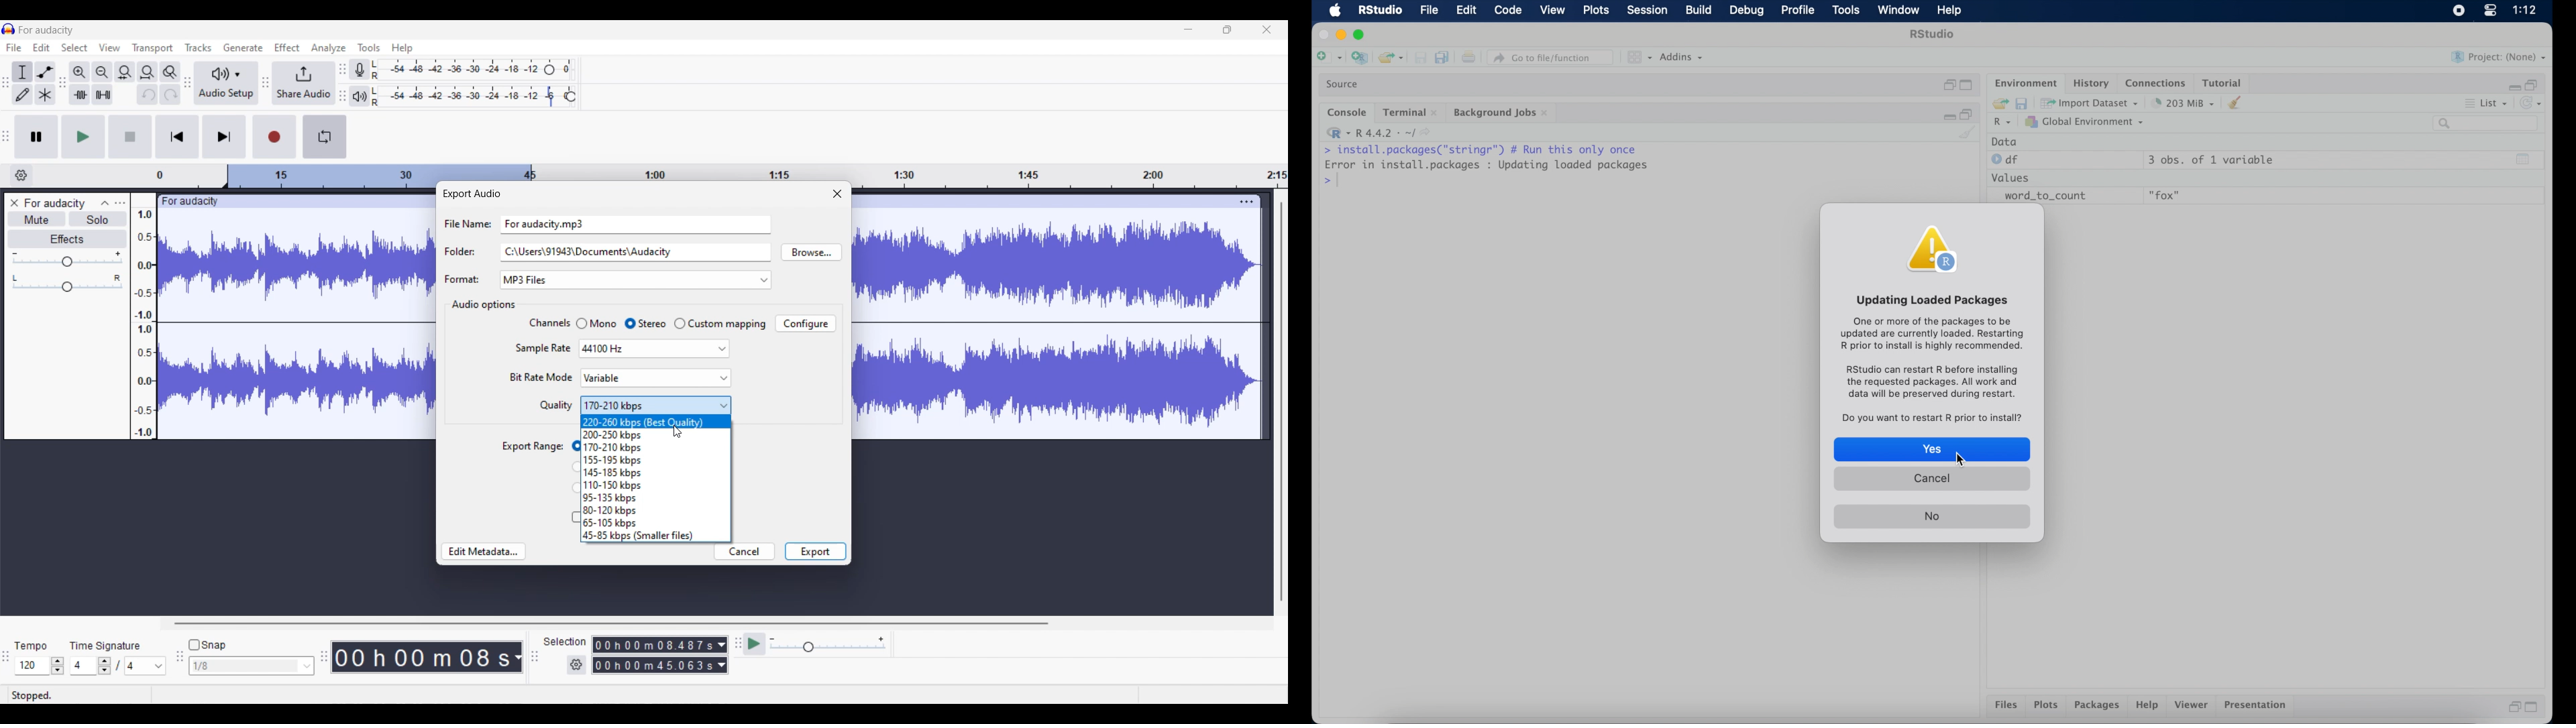 The image size is (2576, 728). What do you see at coordinates (828, 644) in the screenshot?
I see `Playback speed scale` at bounding box center [828, 644].